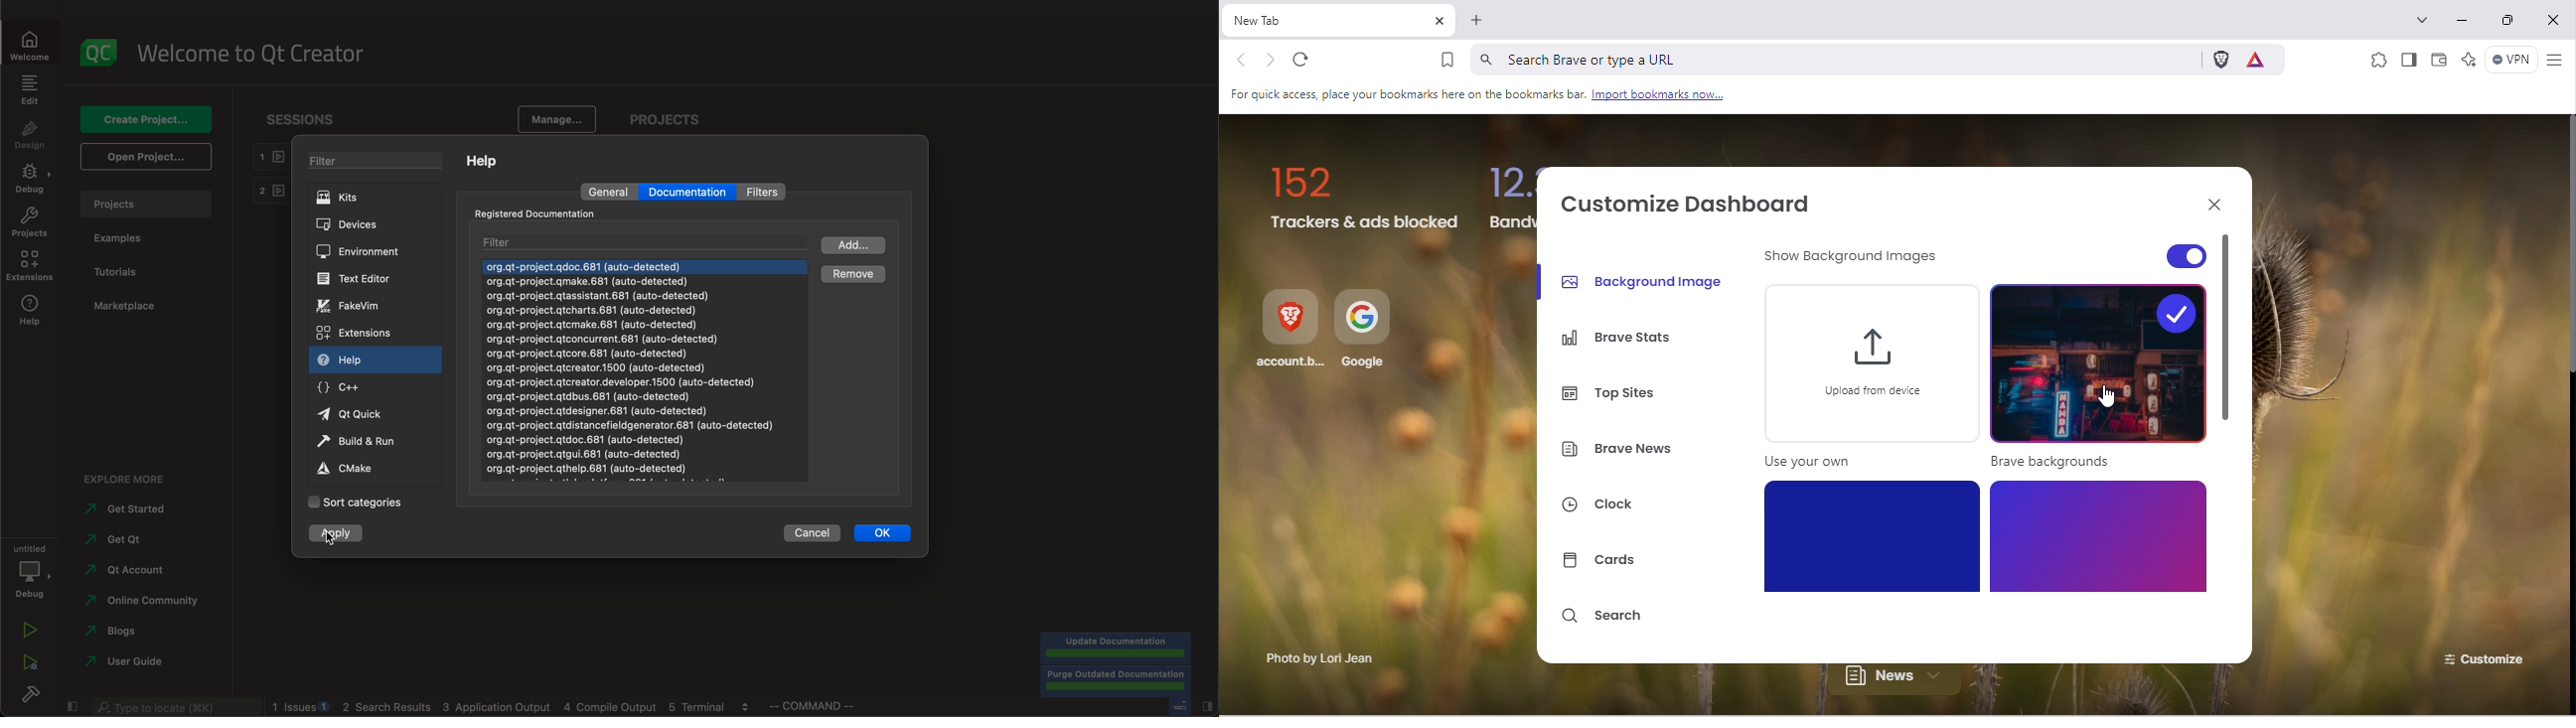 The width and height of the screenshot is (2576, 728). What do you see at coordinates (2219, 60) in the screenshot?
I see `Brave shields` at bounding box center [2219, 60].